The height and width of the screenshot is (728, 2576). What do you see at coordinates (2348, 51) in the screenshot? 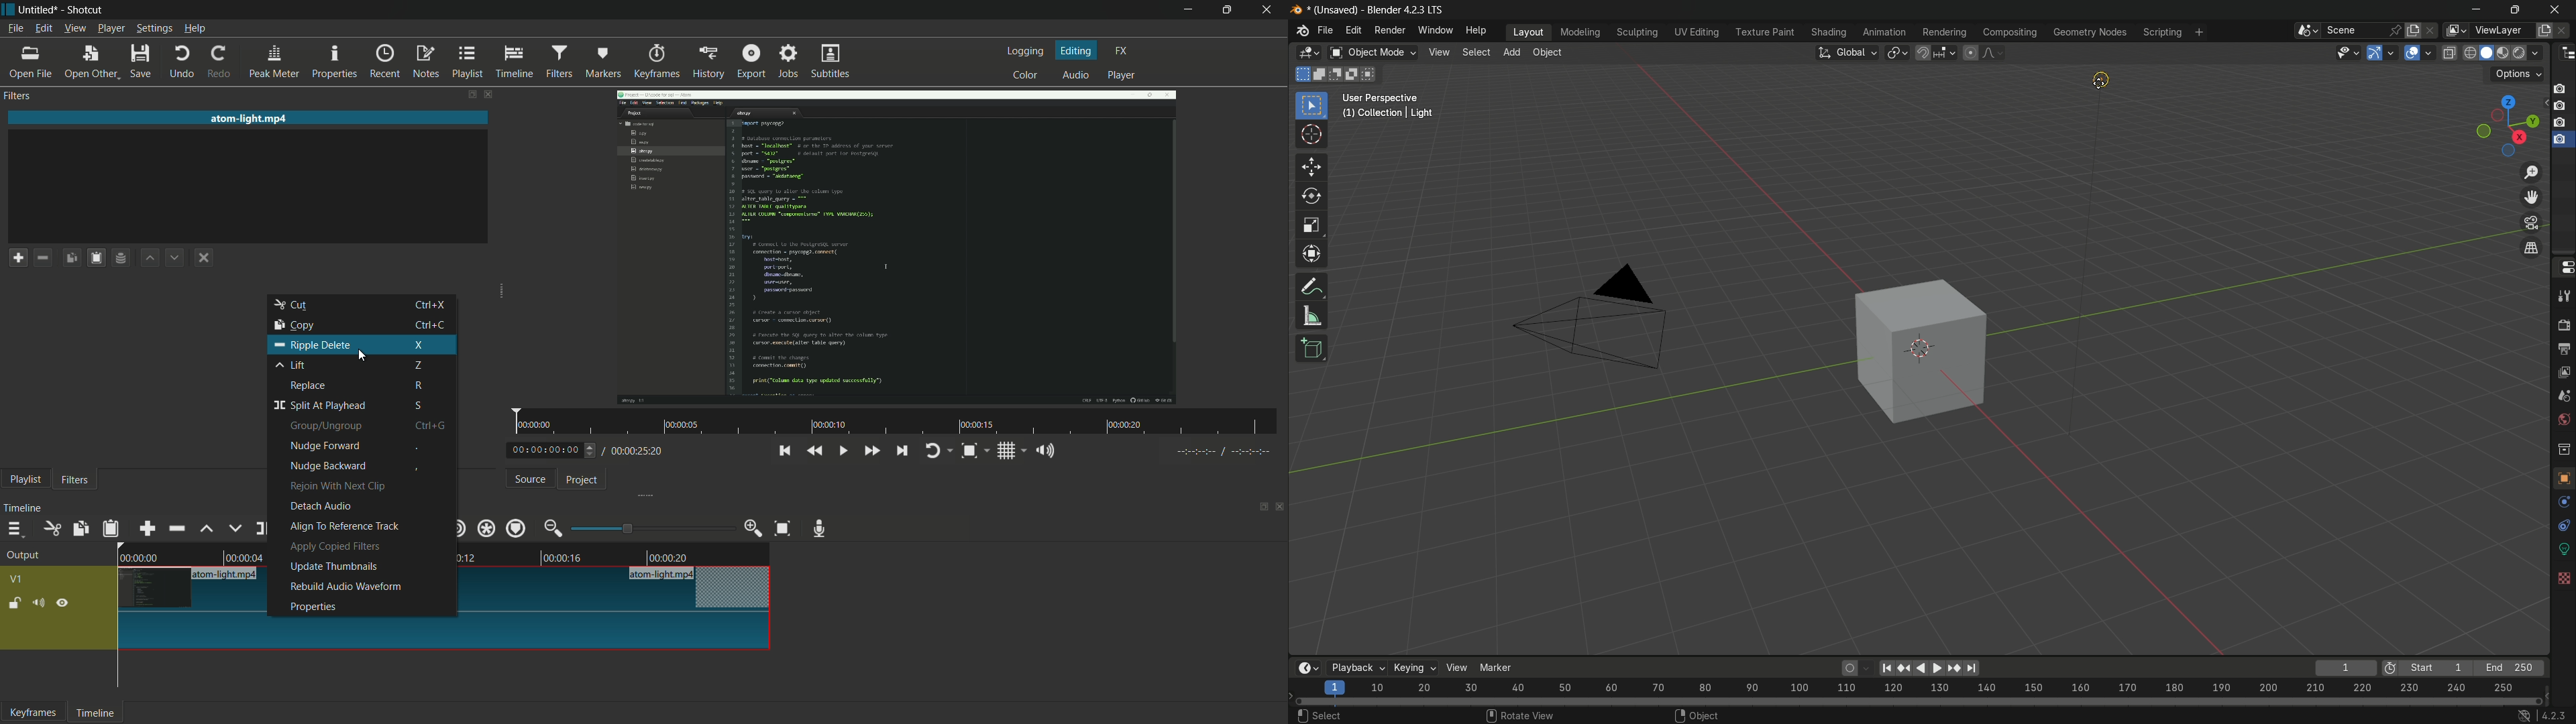
I see `selectability and visibility` at bounding box center [2348, 51].